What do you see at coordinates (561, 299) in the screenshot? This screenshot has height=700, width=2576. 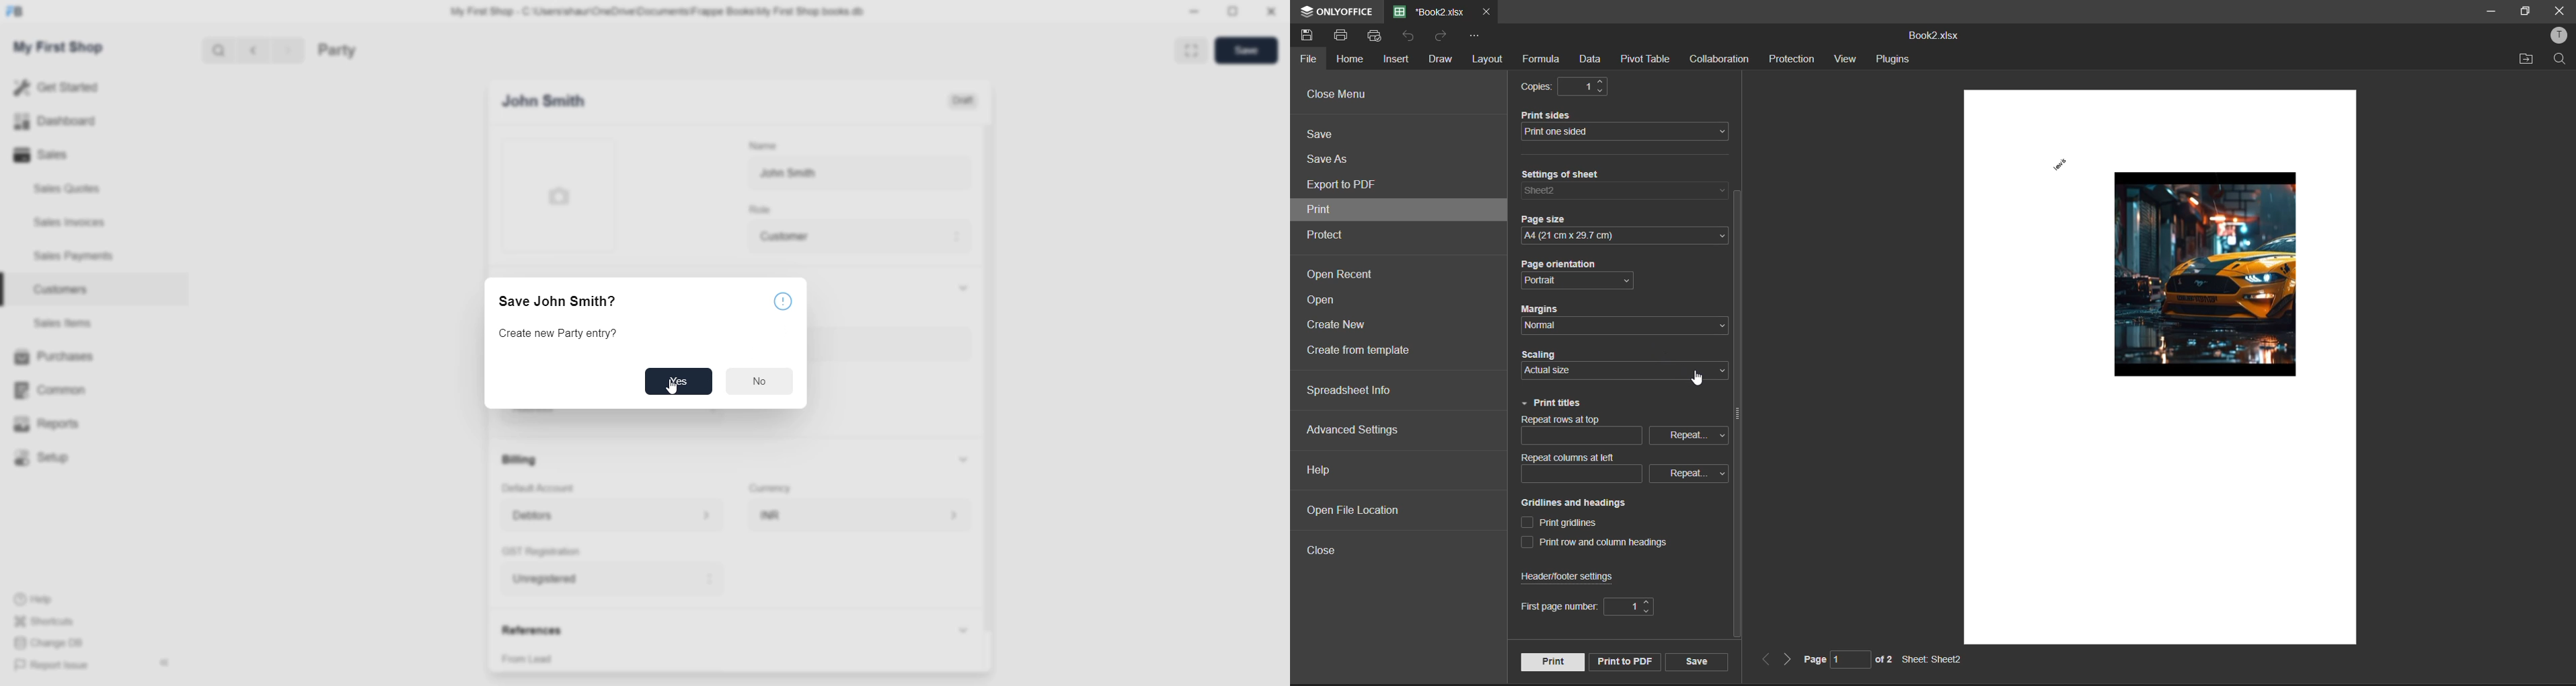 I see `Save John Smith?` at bounding box center [561, 299].